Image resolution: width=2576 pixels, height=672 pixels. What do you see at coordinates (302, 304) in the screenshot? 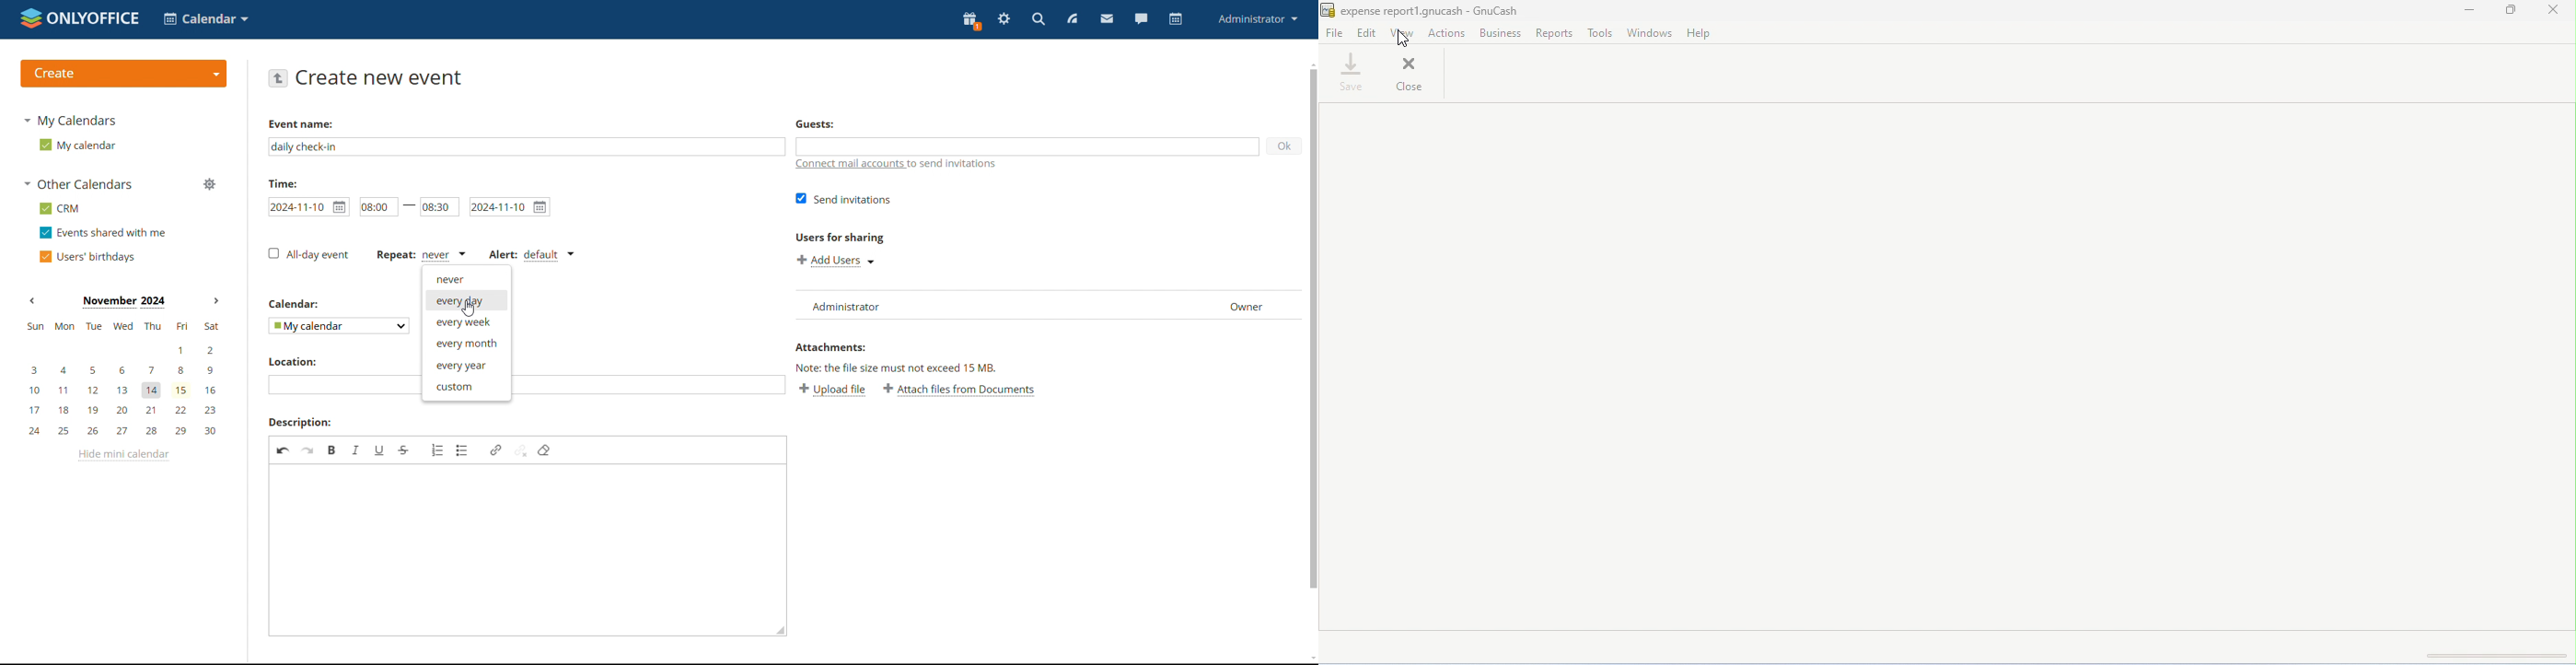
I see `calendar` at bounding box center [302, 304].